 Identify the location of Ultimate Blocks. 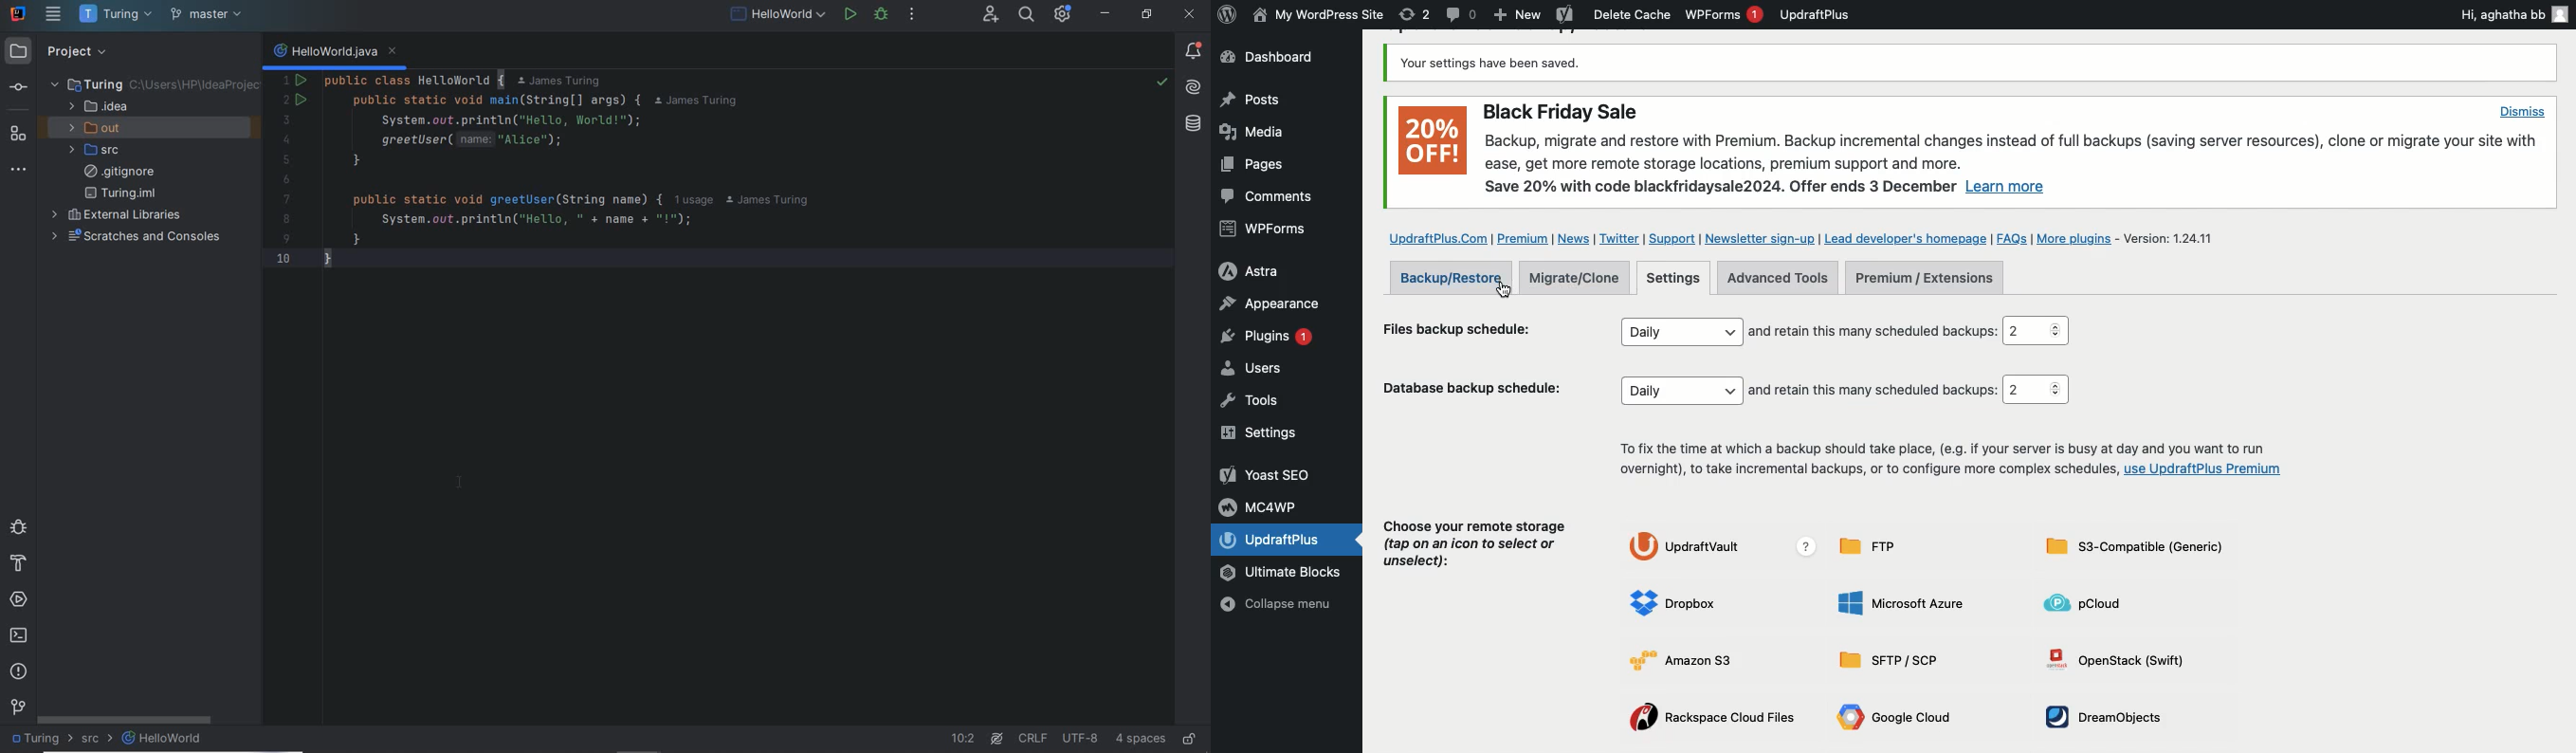
(1285, 573).